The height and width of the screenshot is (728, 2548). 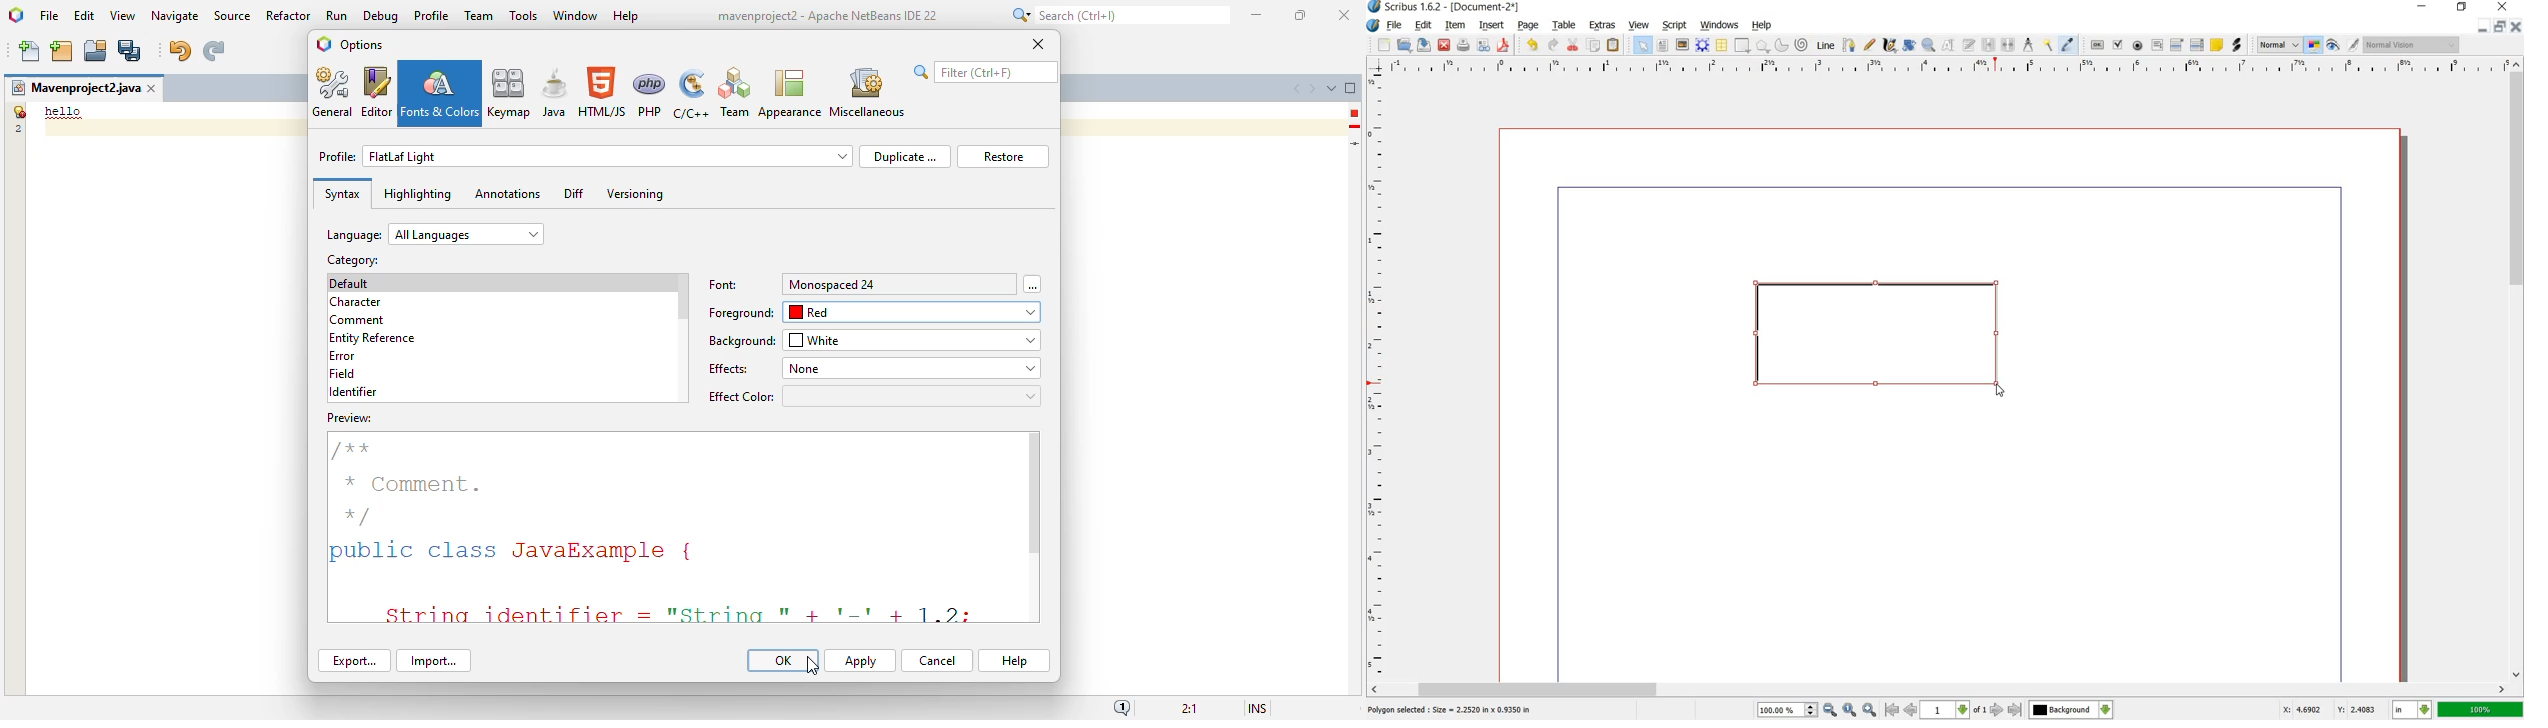 I want to click on PASTE, so click(x=1614, y=45).